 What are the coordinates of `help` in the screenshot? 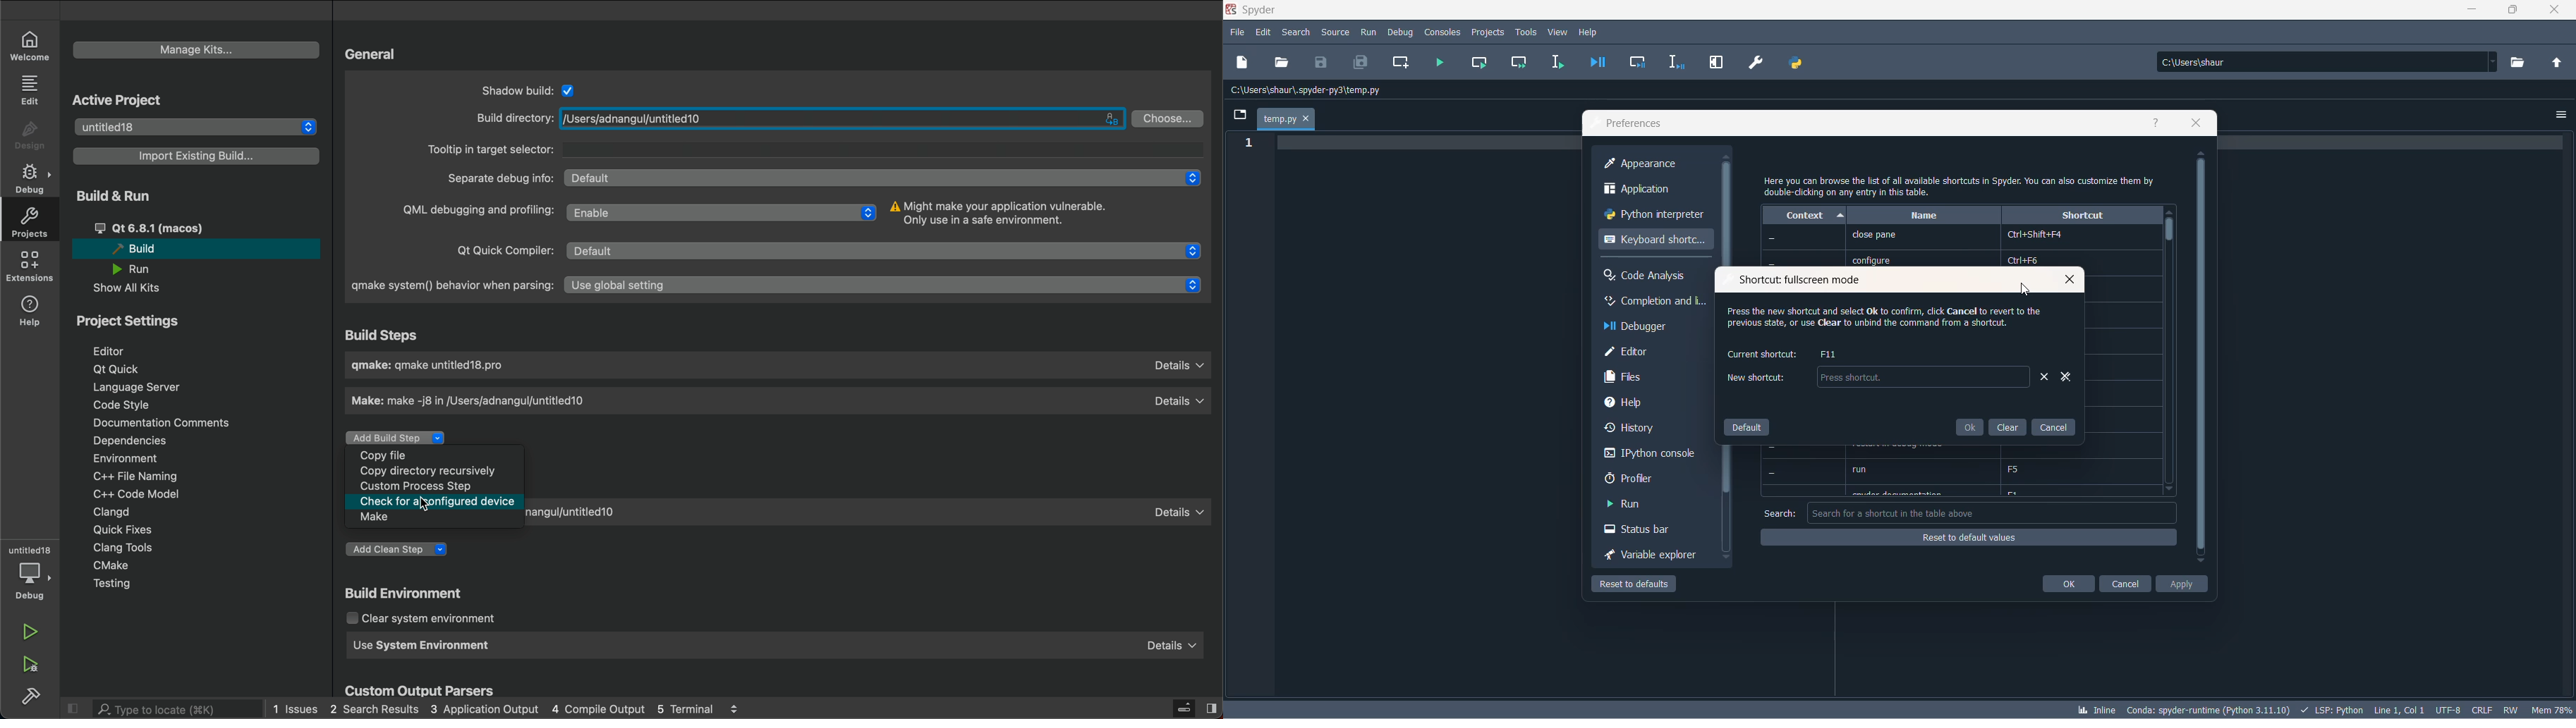 It's located at (1592, 31).